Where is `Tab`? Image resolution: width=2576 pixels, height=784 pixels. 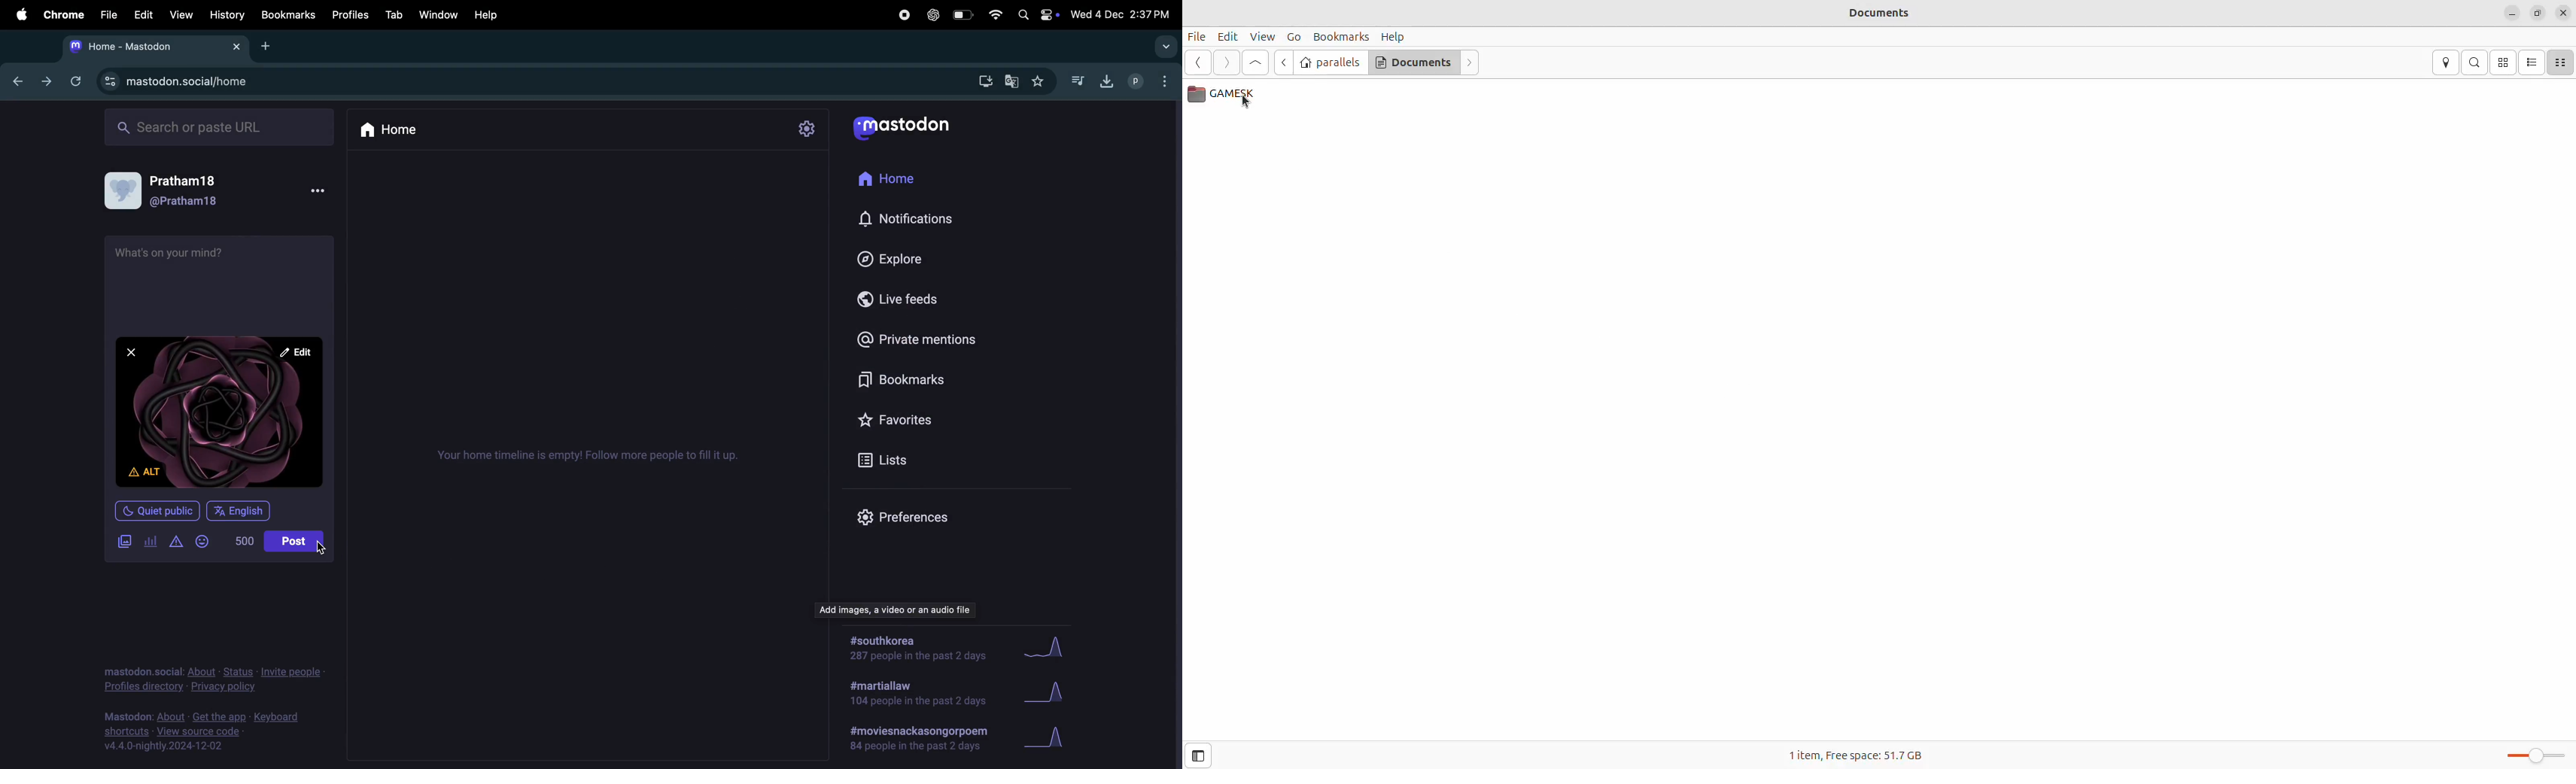
Tab is located at coordinates (396, 14).